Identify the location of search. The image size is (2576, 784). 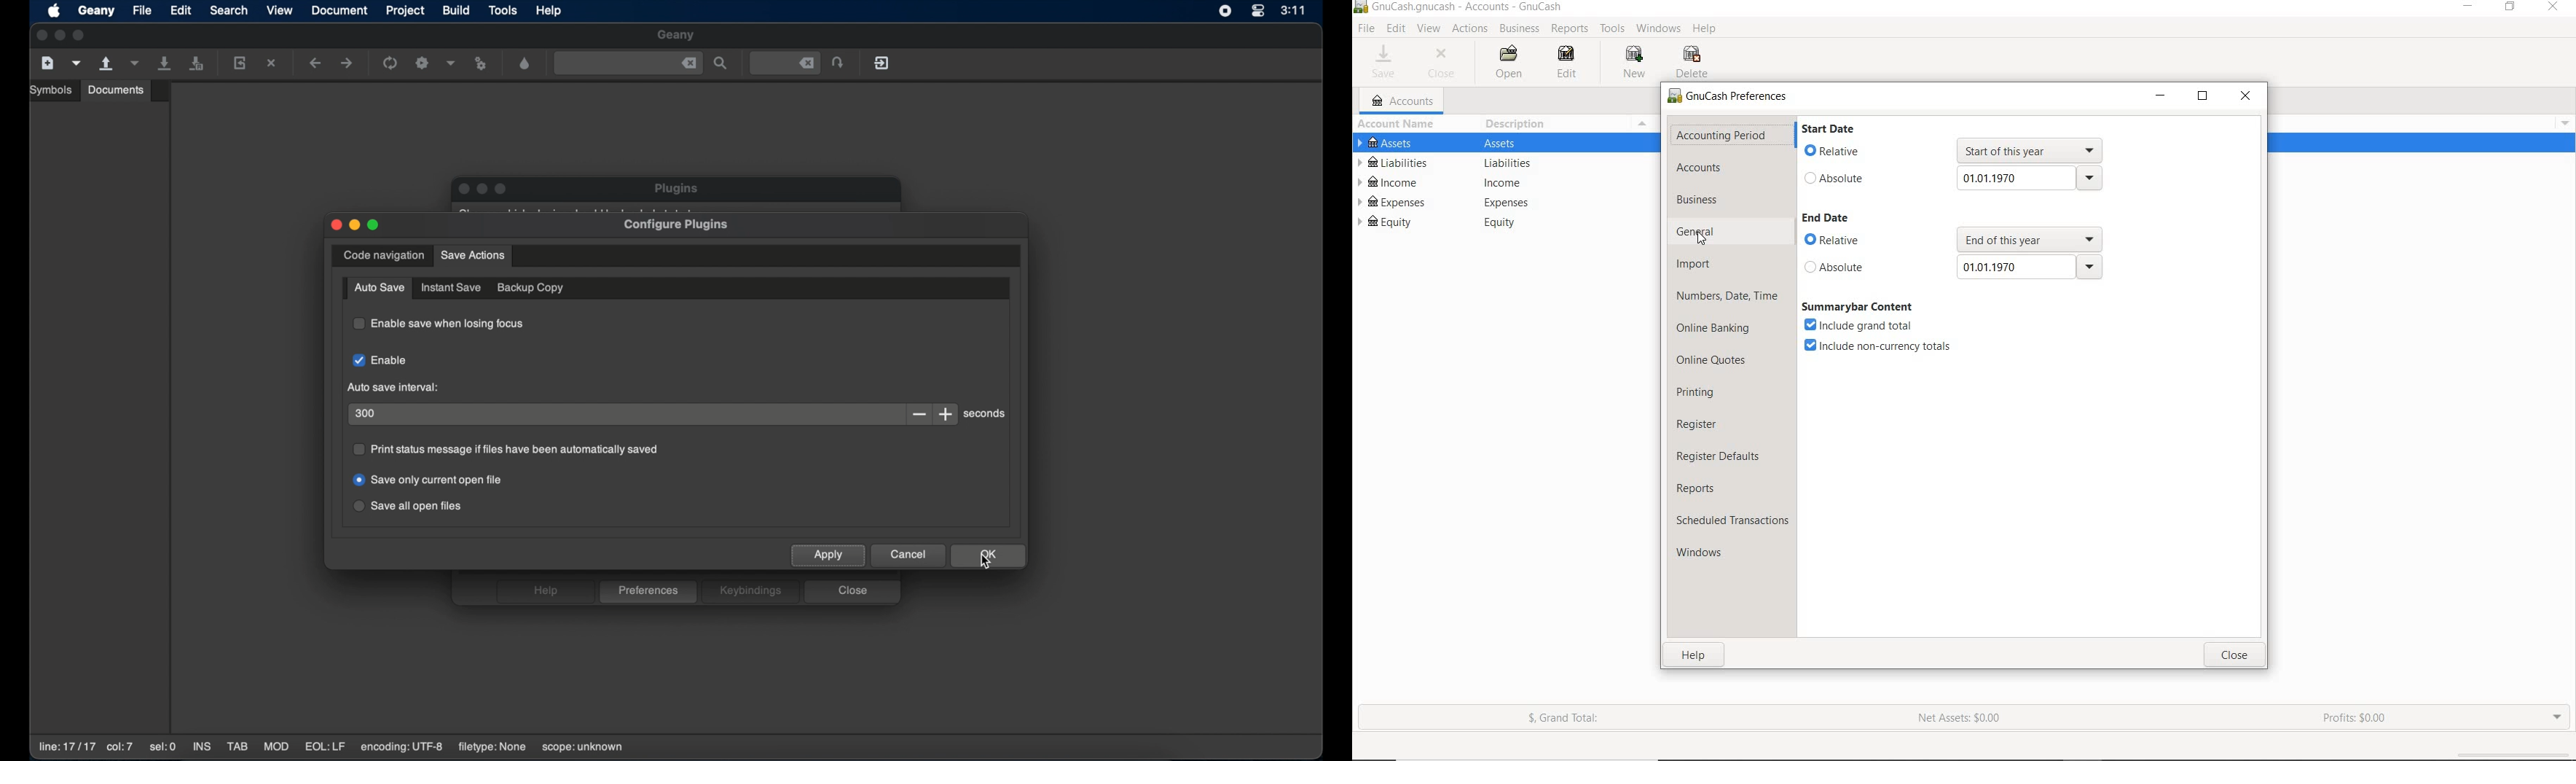
(229, 10).